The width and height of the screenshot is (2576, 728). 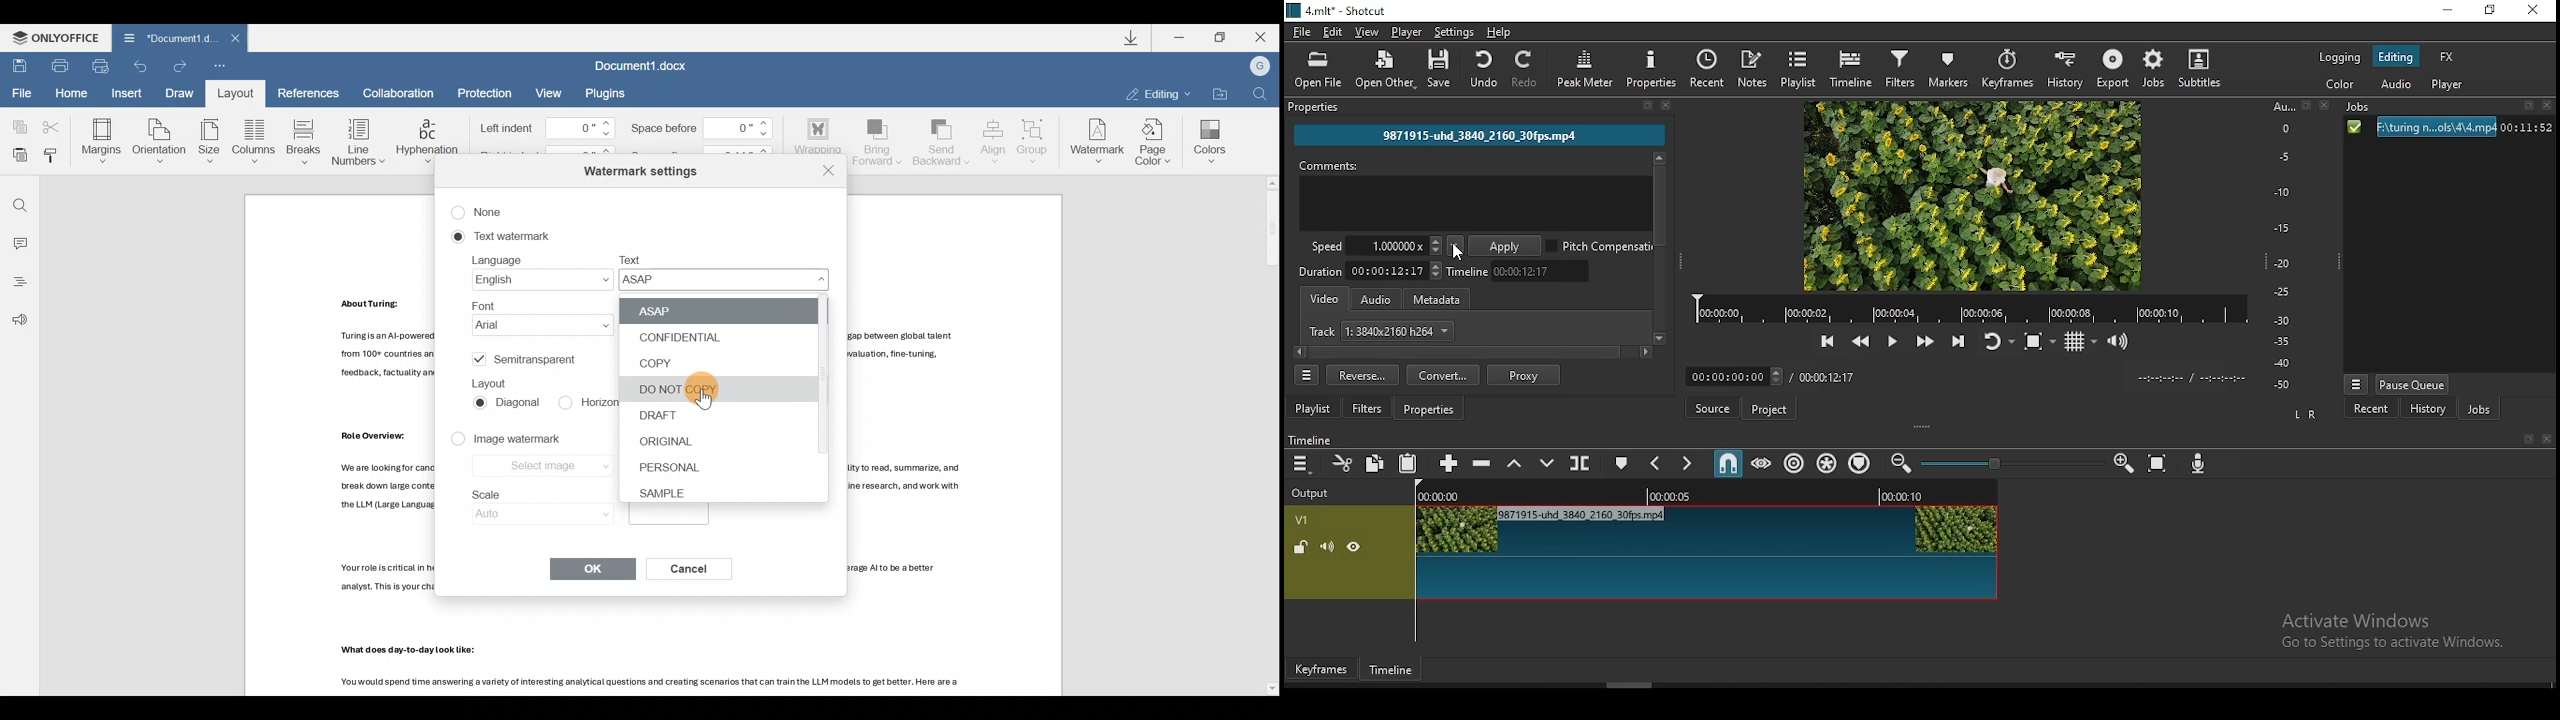 What do you see at coordinates (371, 303) in the screenshot?
I see `` at bounding box center [371, 303].